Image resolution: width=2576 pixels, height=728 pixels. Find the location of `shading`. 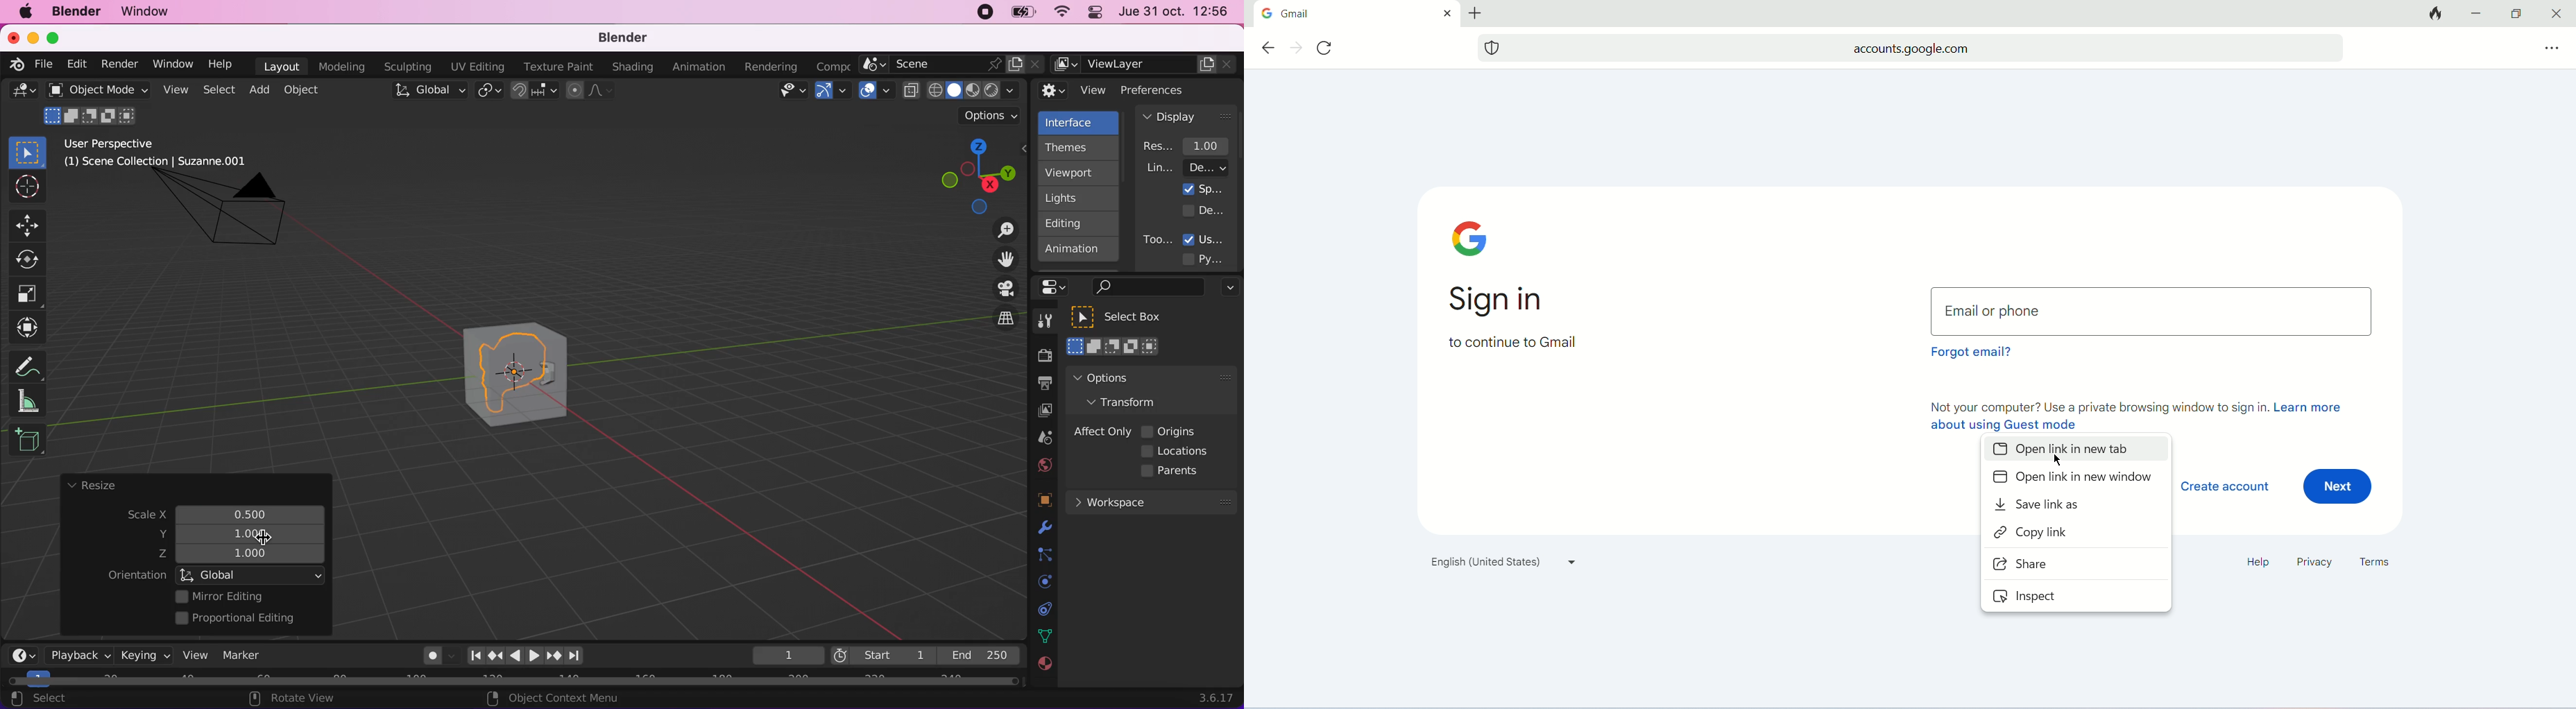

shading is located at coordinates (633, 68).